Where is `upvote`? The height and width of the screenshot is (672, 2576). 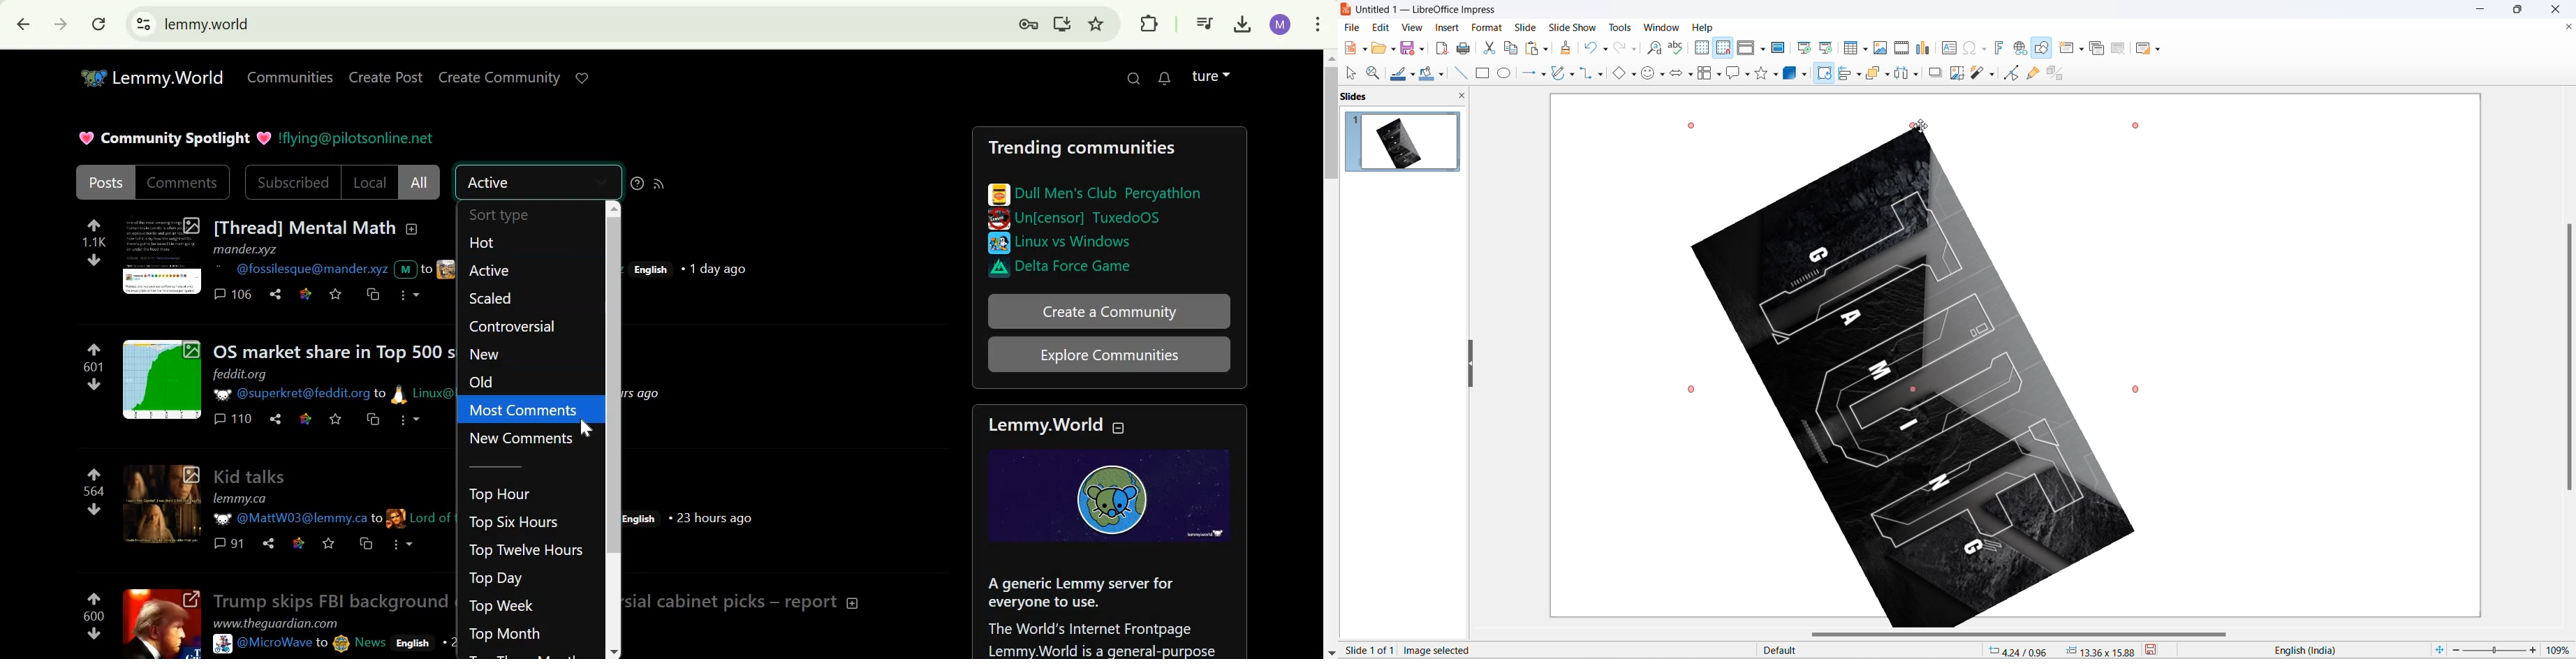
upvote is located at coordinates (96, 475).